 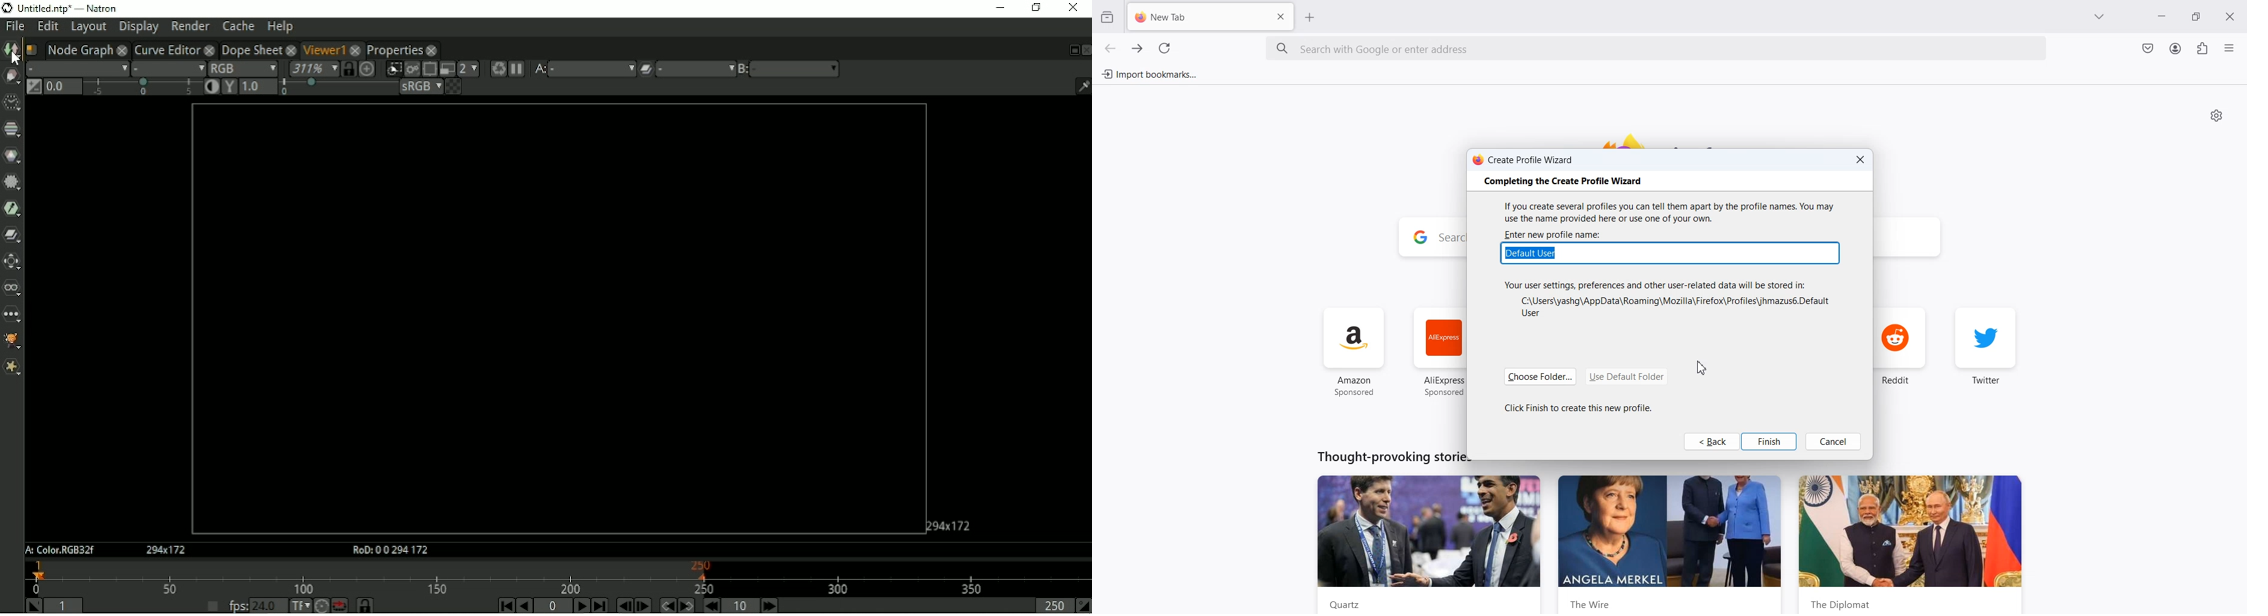 What do you see at coordinates (797, 69) in the screenshot?
I see `b menu` at bounding box center [797, 69].